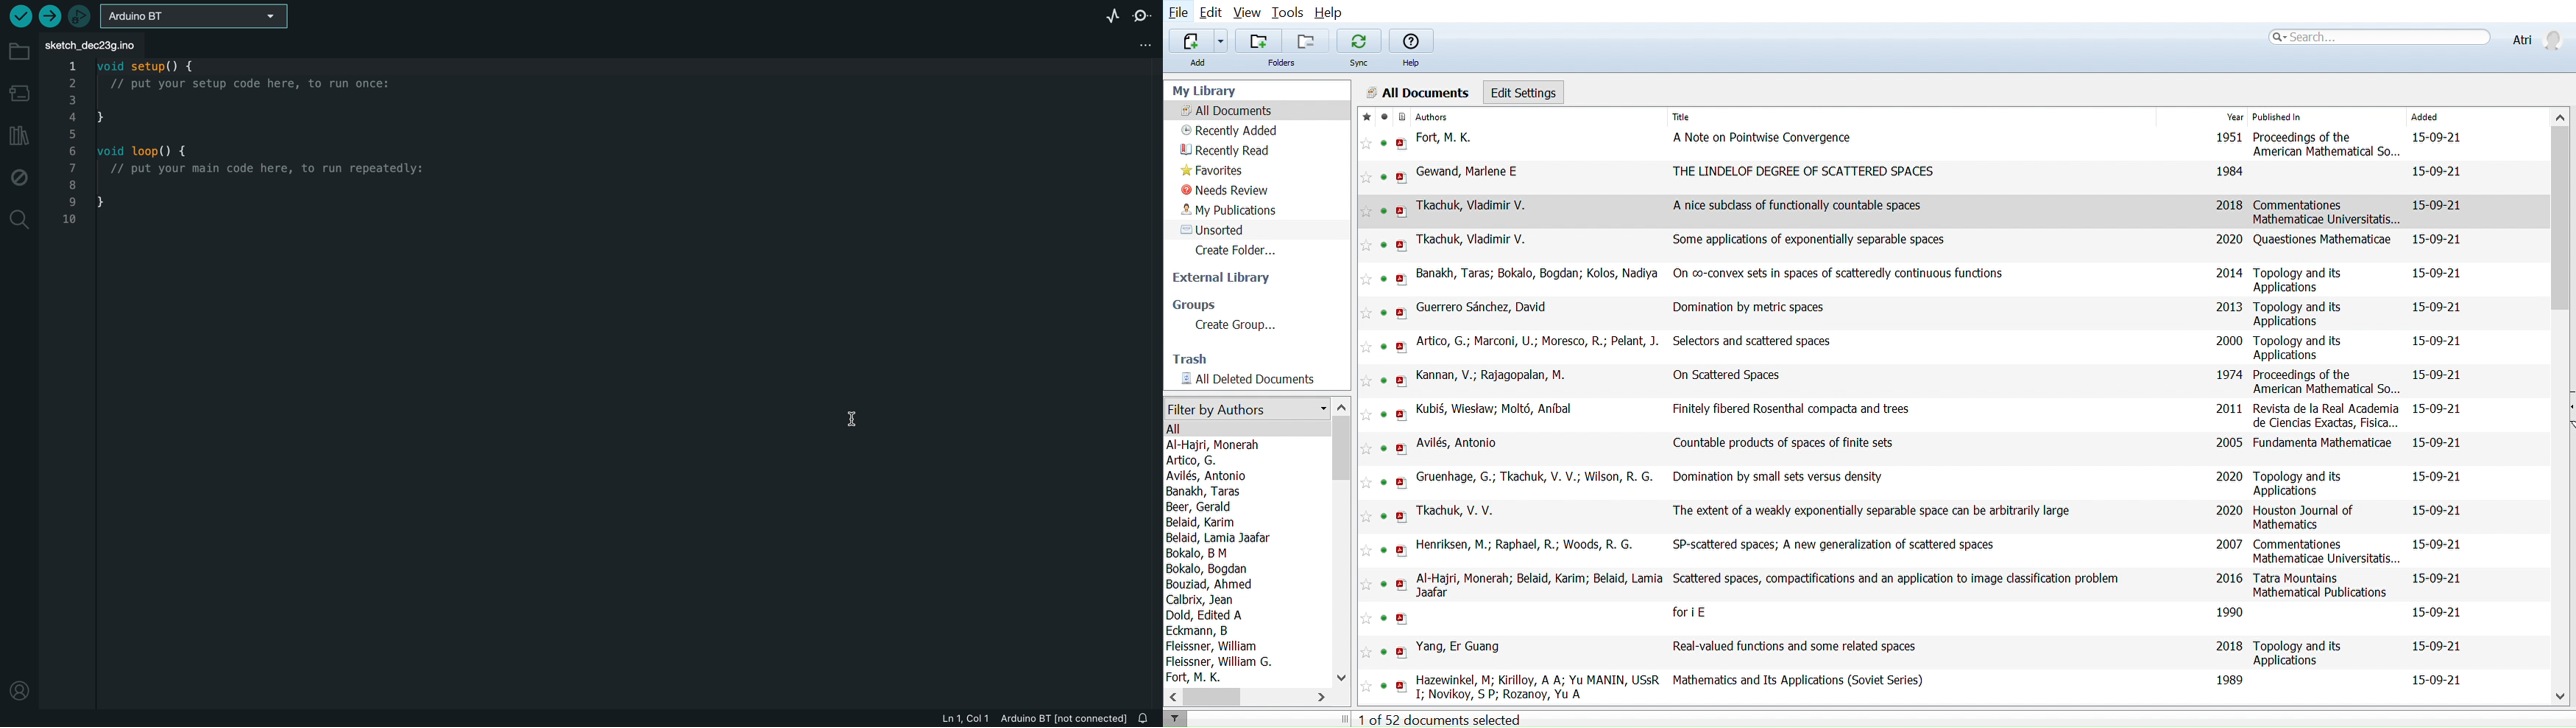  Describe the element at coordinates (1367, 211) in the screenshot. I see `Add this reference to favorites` at that location.